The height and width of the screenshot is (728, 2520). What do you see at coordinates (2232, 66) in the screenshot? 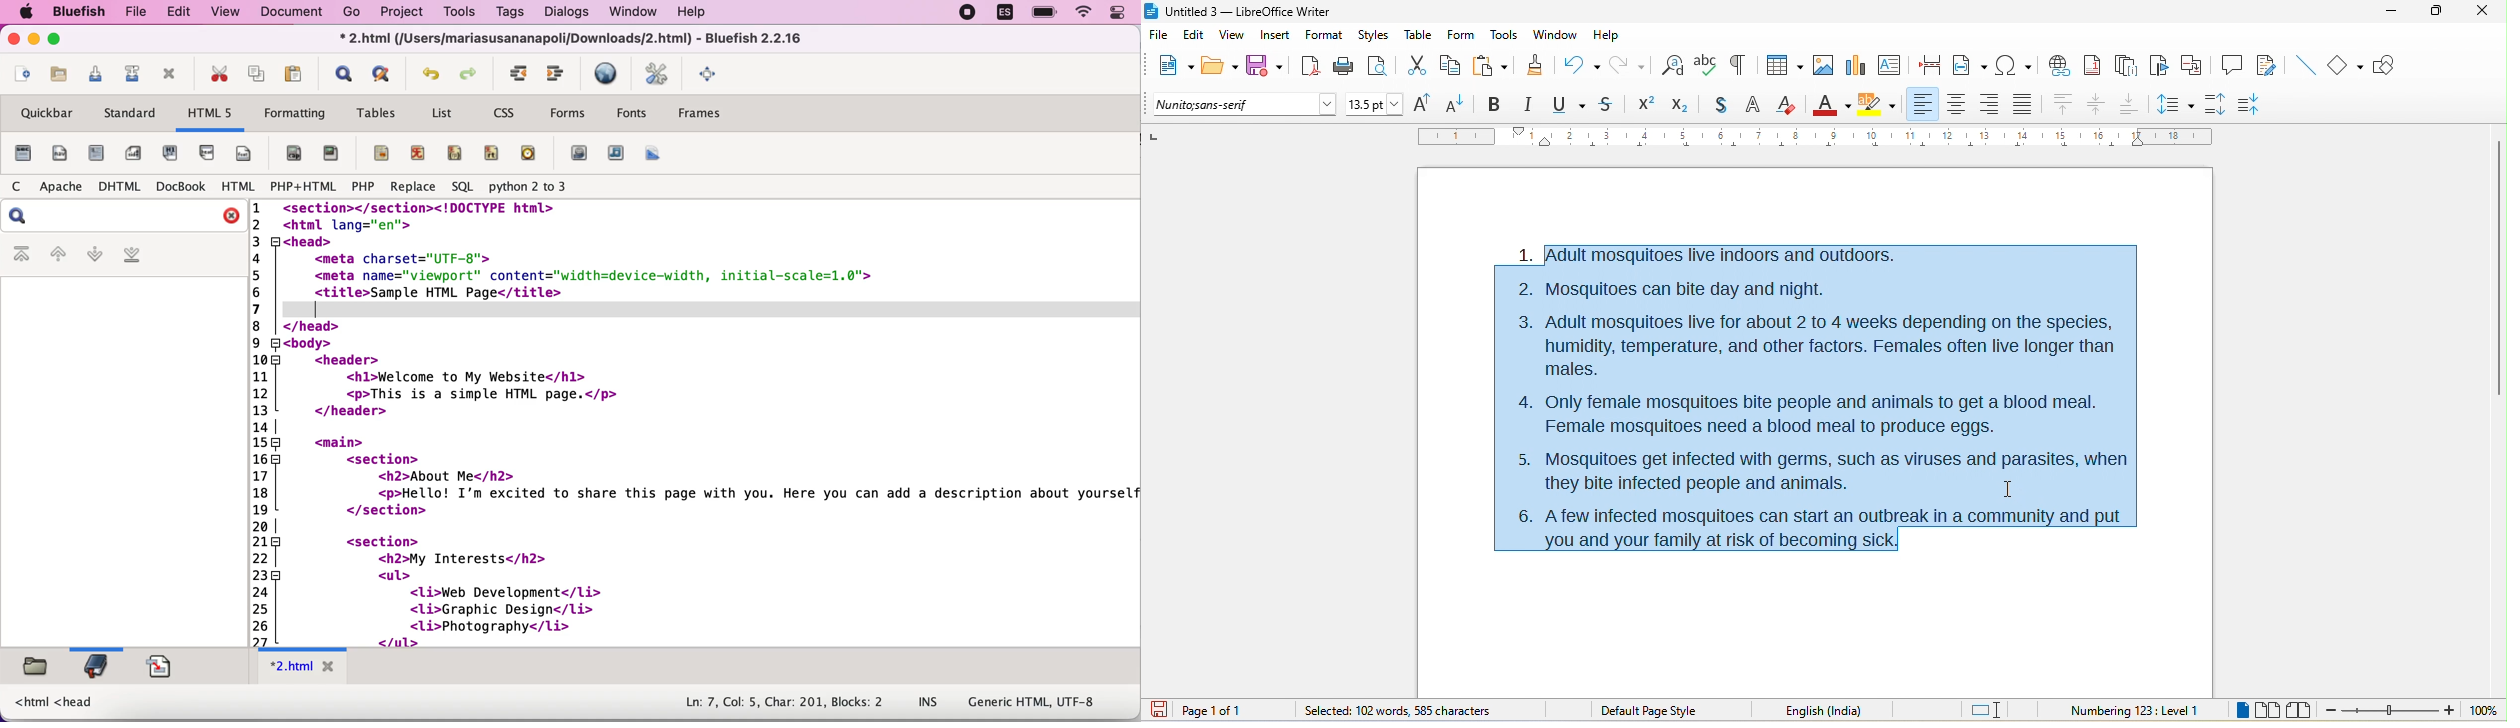
I see `comment` at bounding box center [2232, 66].